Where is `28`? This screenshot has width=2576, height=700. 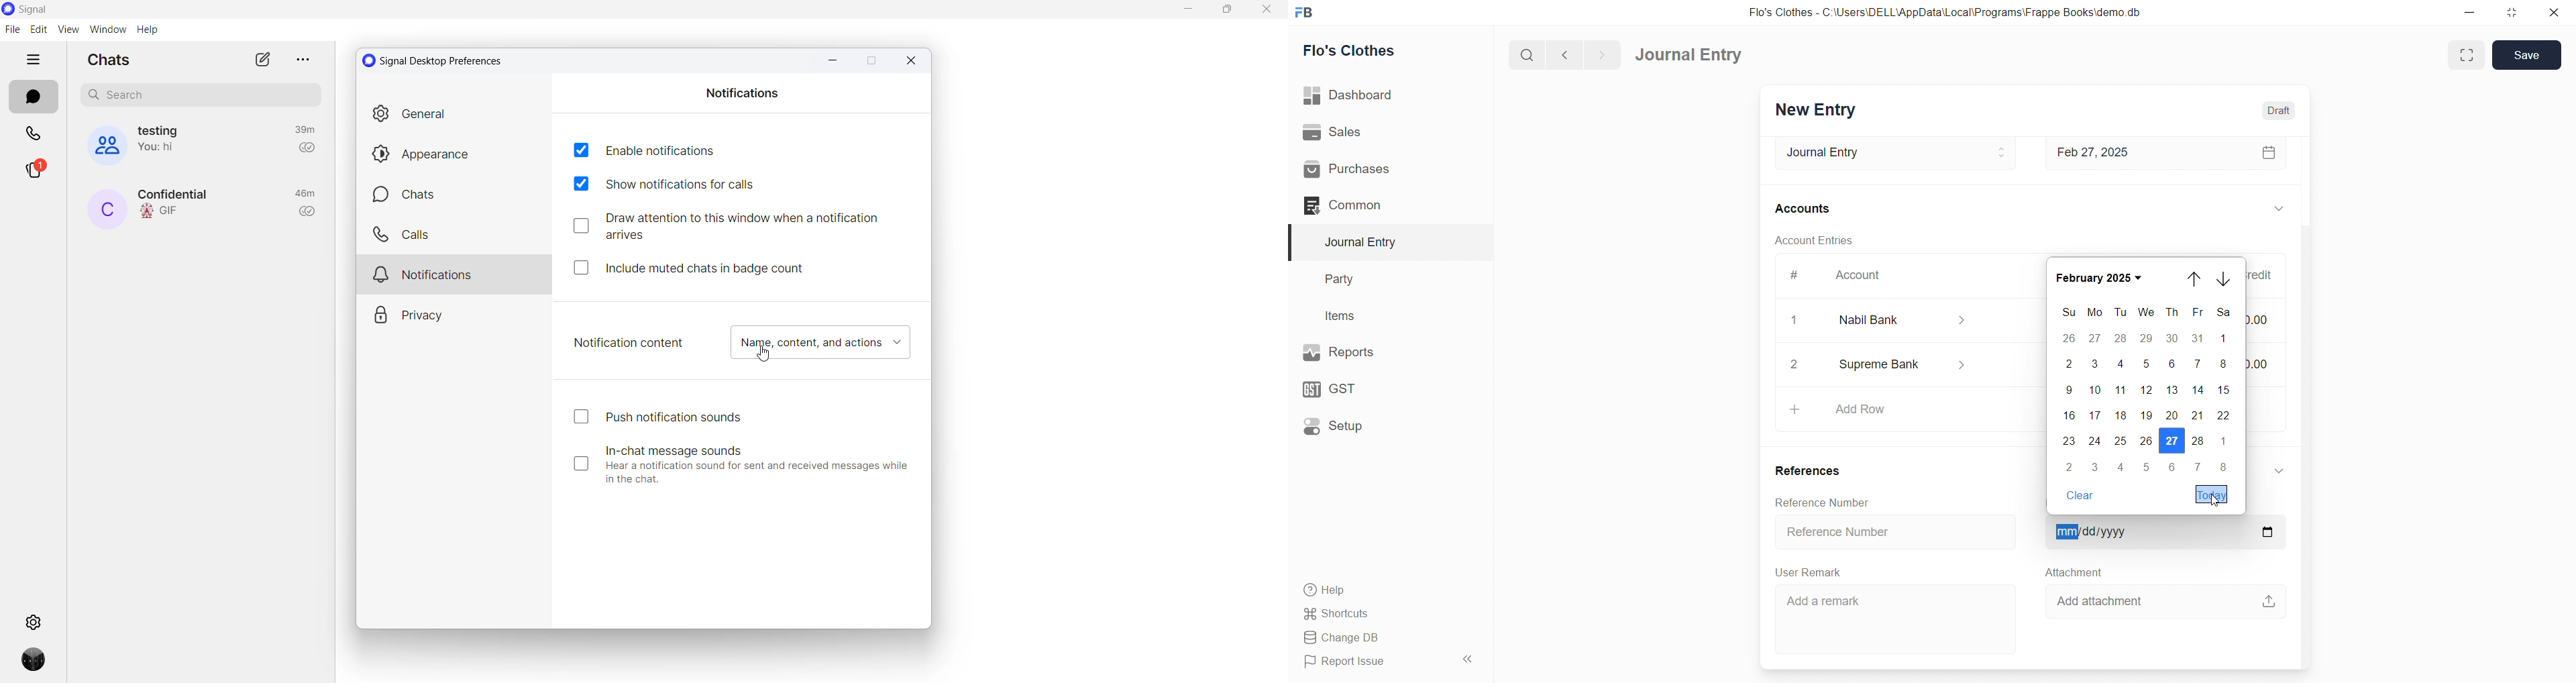 28 is located at coordinates (2198, 441).